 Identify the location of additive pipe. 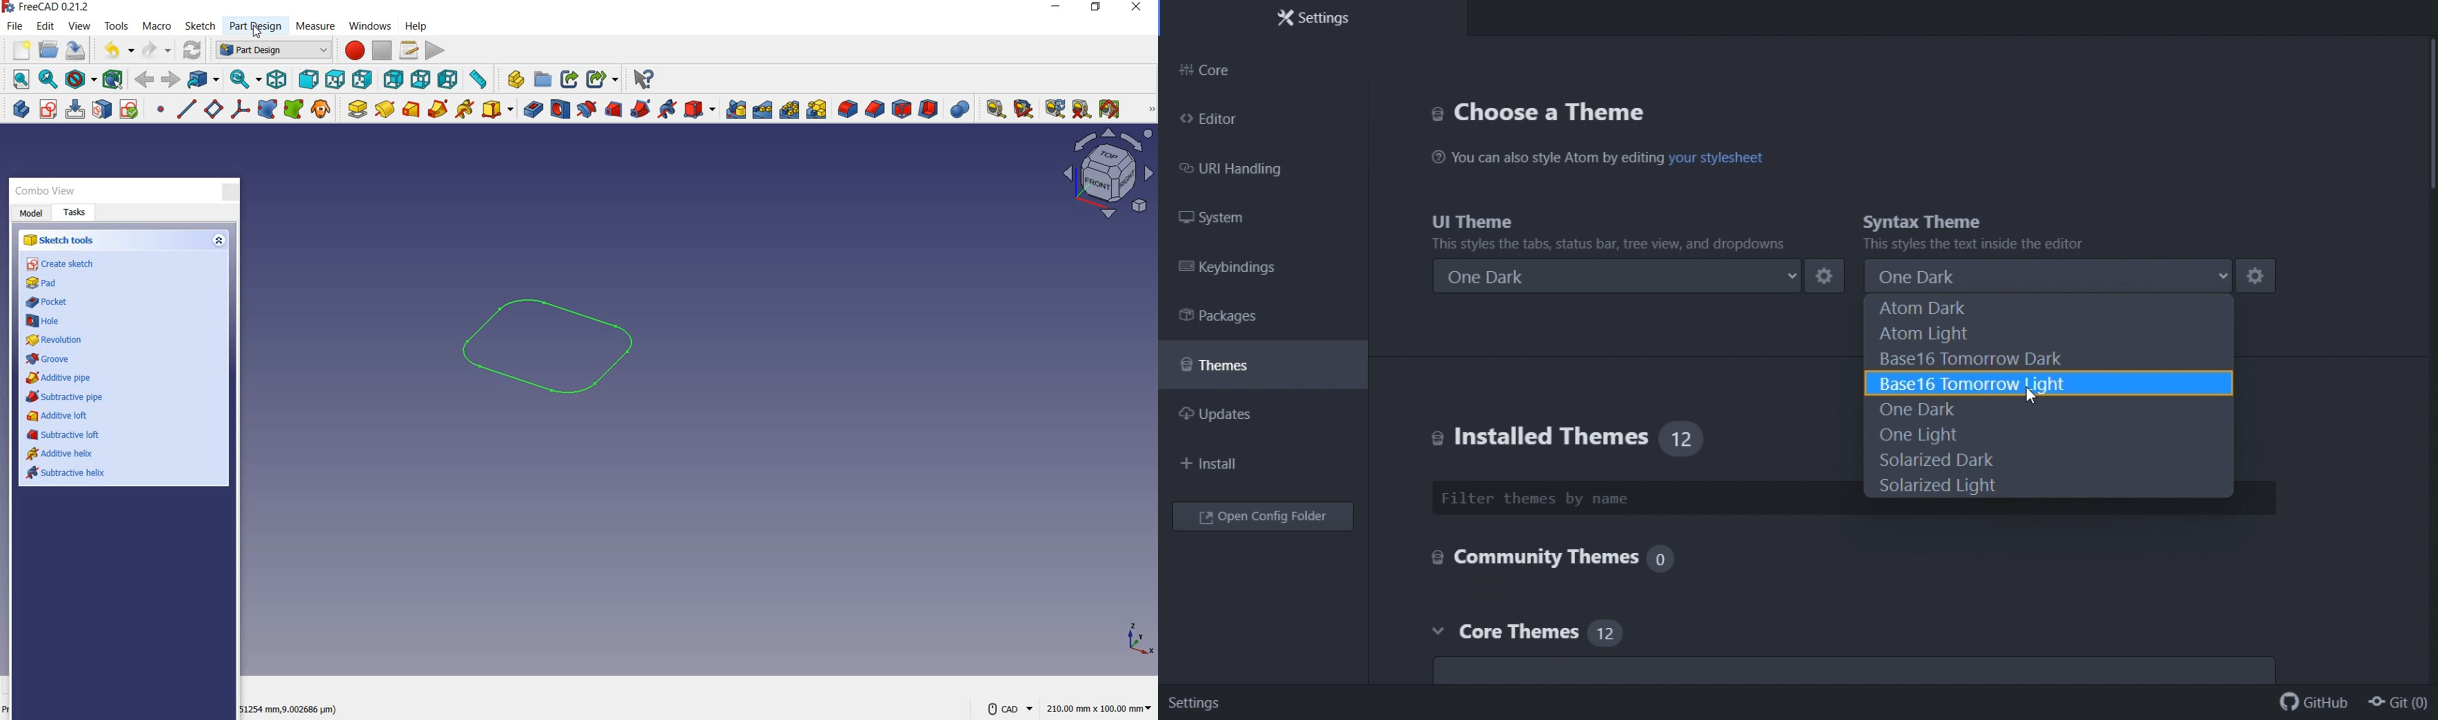
(61, 379).